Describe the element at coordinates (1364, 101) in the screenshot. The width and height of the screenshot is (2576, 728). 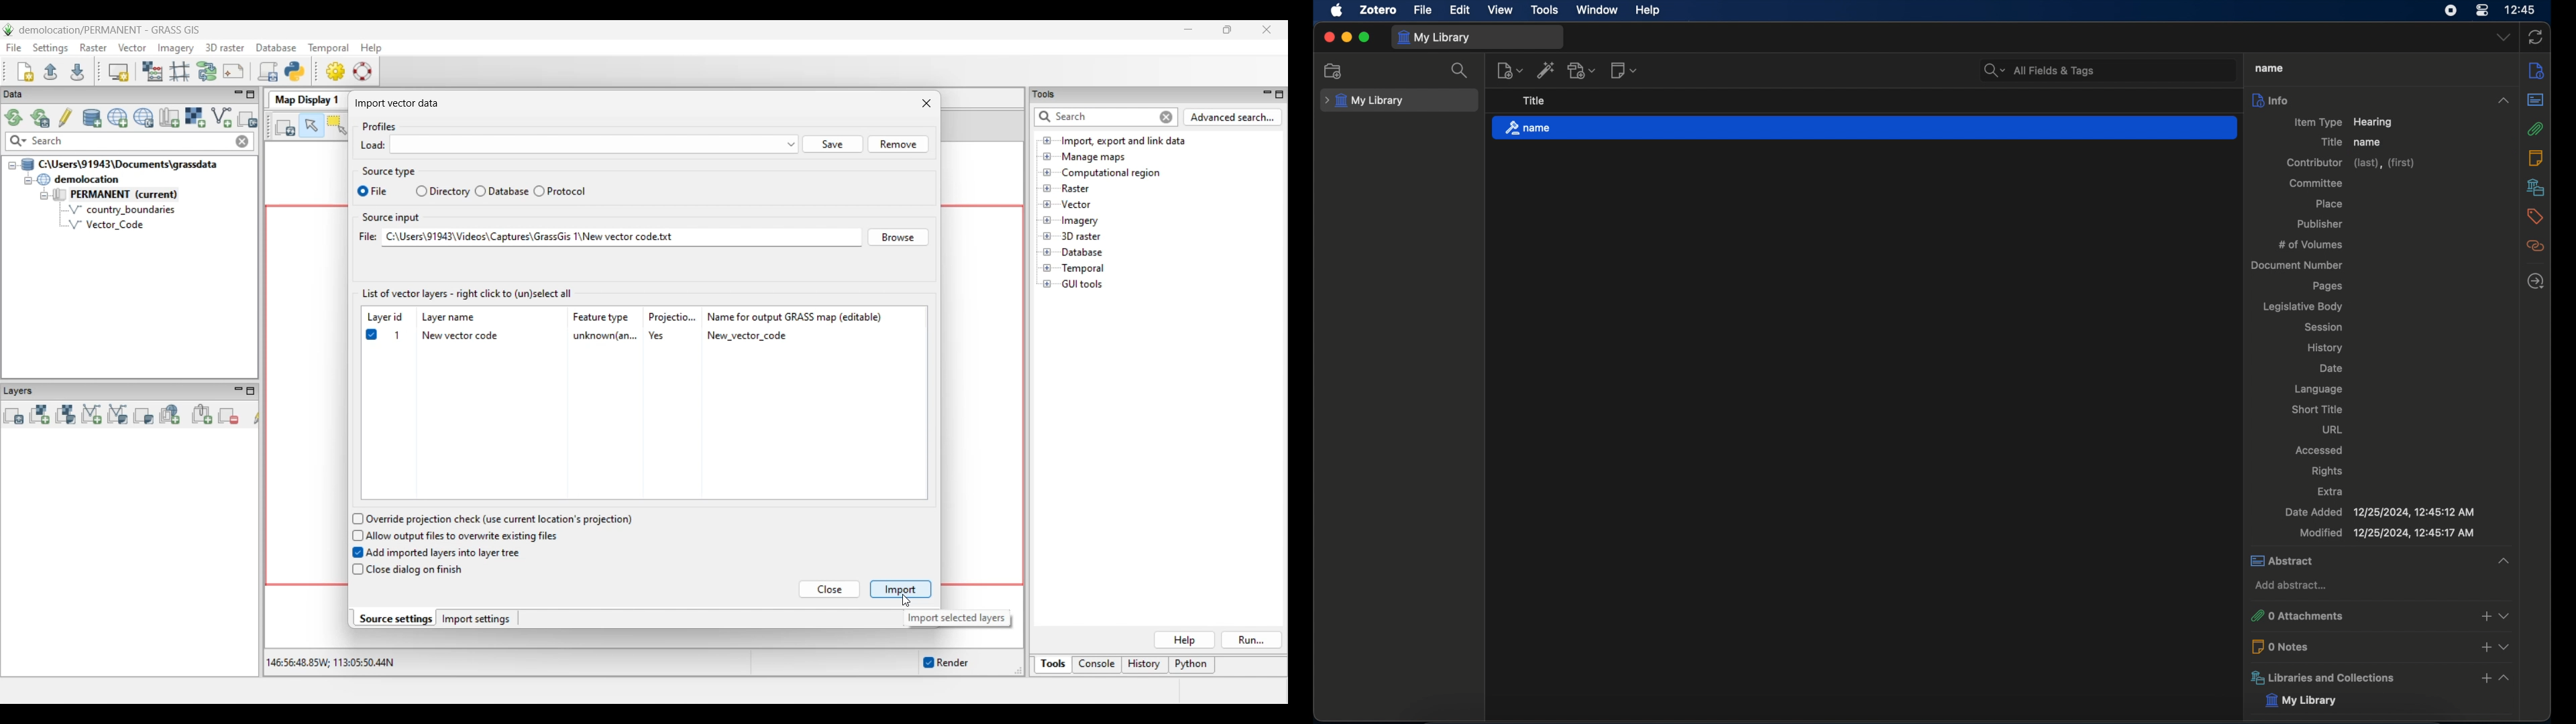
I see `my library` at that location.